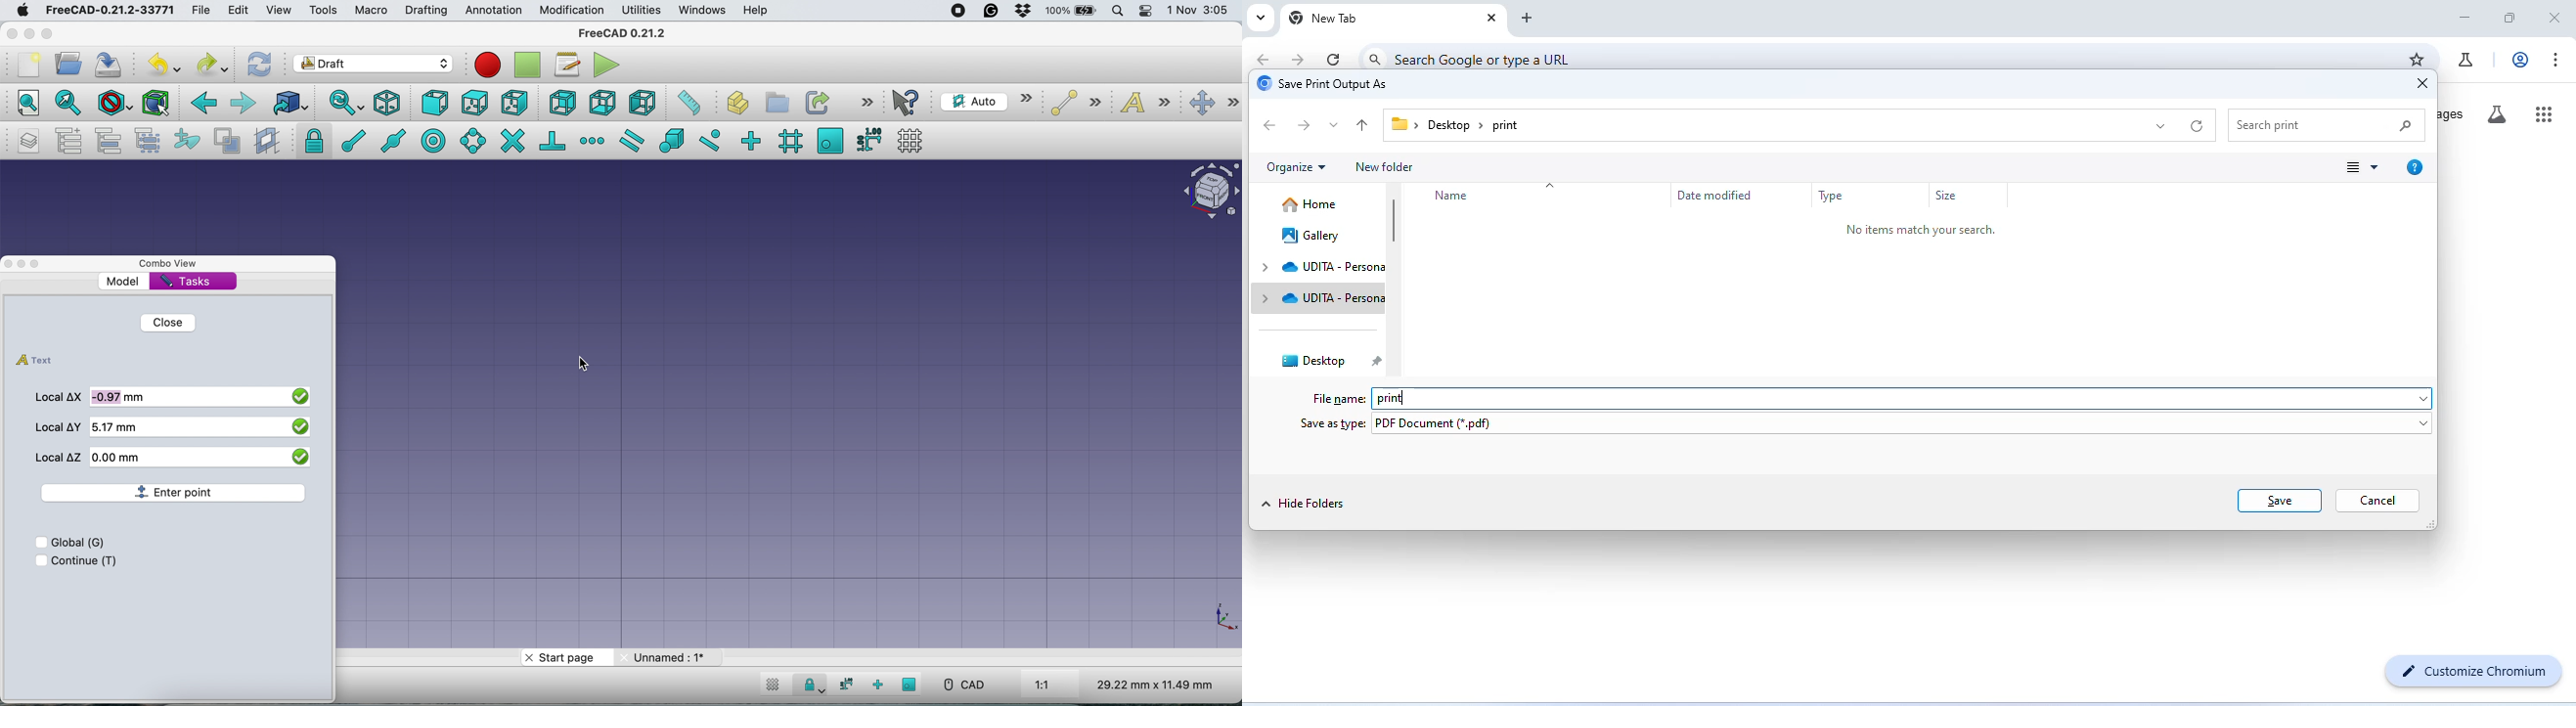 The image size is (2576, 728). I want to click on file, so click(201, 11).